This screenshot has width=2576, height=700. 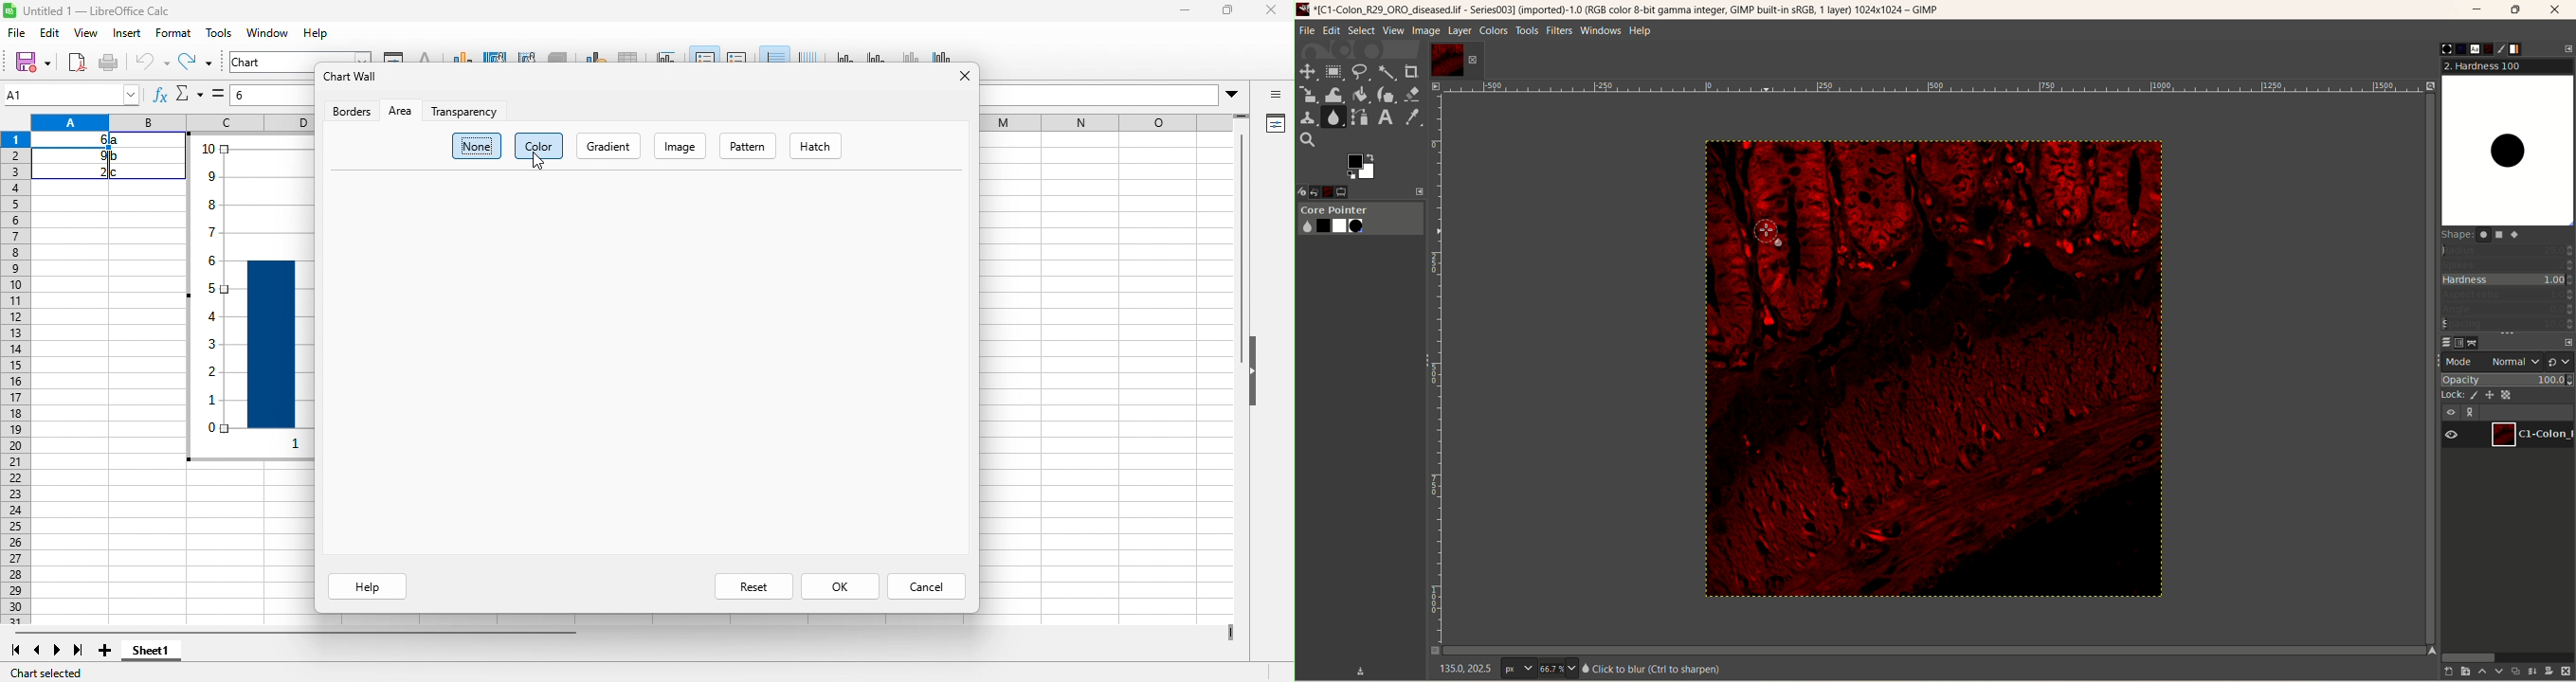 I want to click on lock position and size, so click(x=2495, y=394).